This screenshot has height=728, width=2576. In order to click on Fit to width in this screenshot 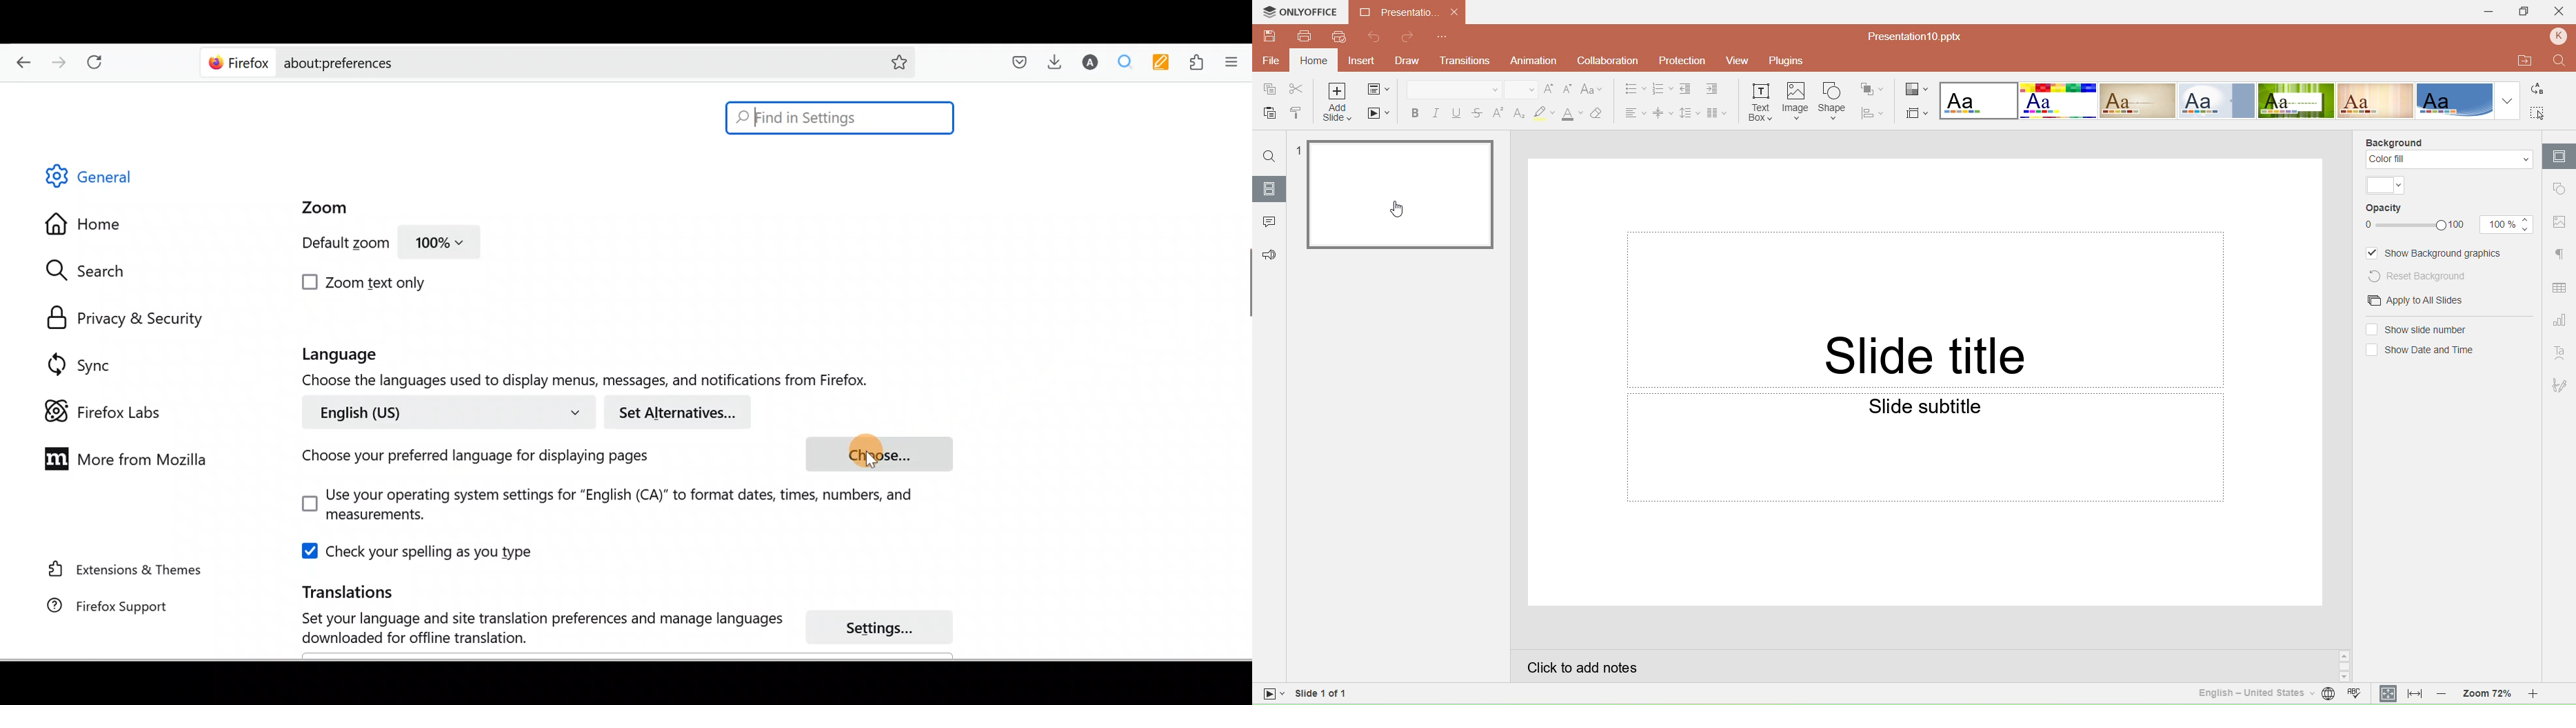, I will do `click(2415, 694)`.